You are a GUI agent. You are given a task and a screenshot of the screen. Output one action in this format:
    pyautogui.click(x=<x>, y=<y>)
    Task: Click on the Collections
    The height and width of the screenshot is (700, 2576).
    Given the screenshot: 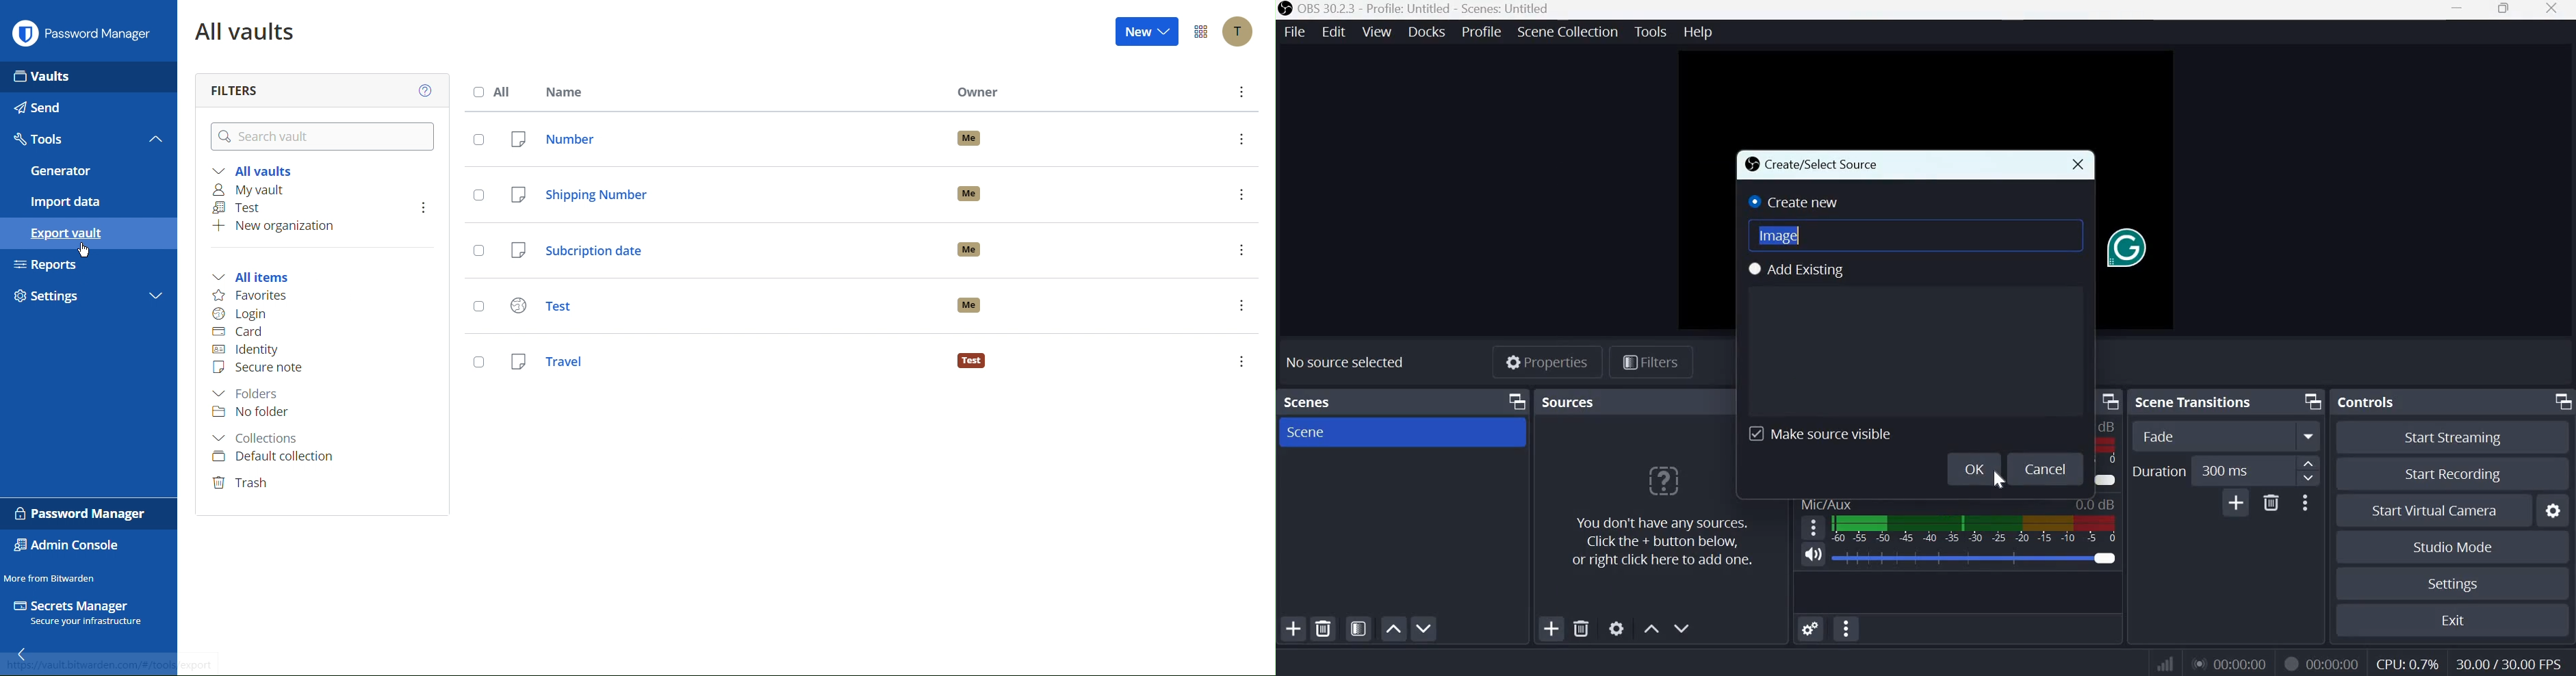 What is the action you would take?
    pyautogui.click(x=257, y=437)
    